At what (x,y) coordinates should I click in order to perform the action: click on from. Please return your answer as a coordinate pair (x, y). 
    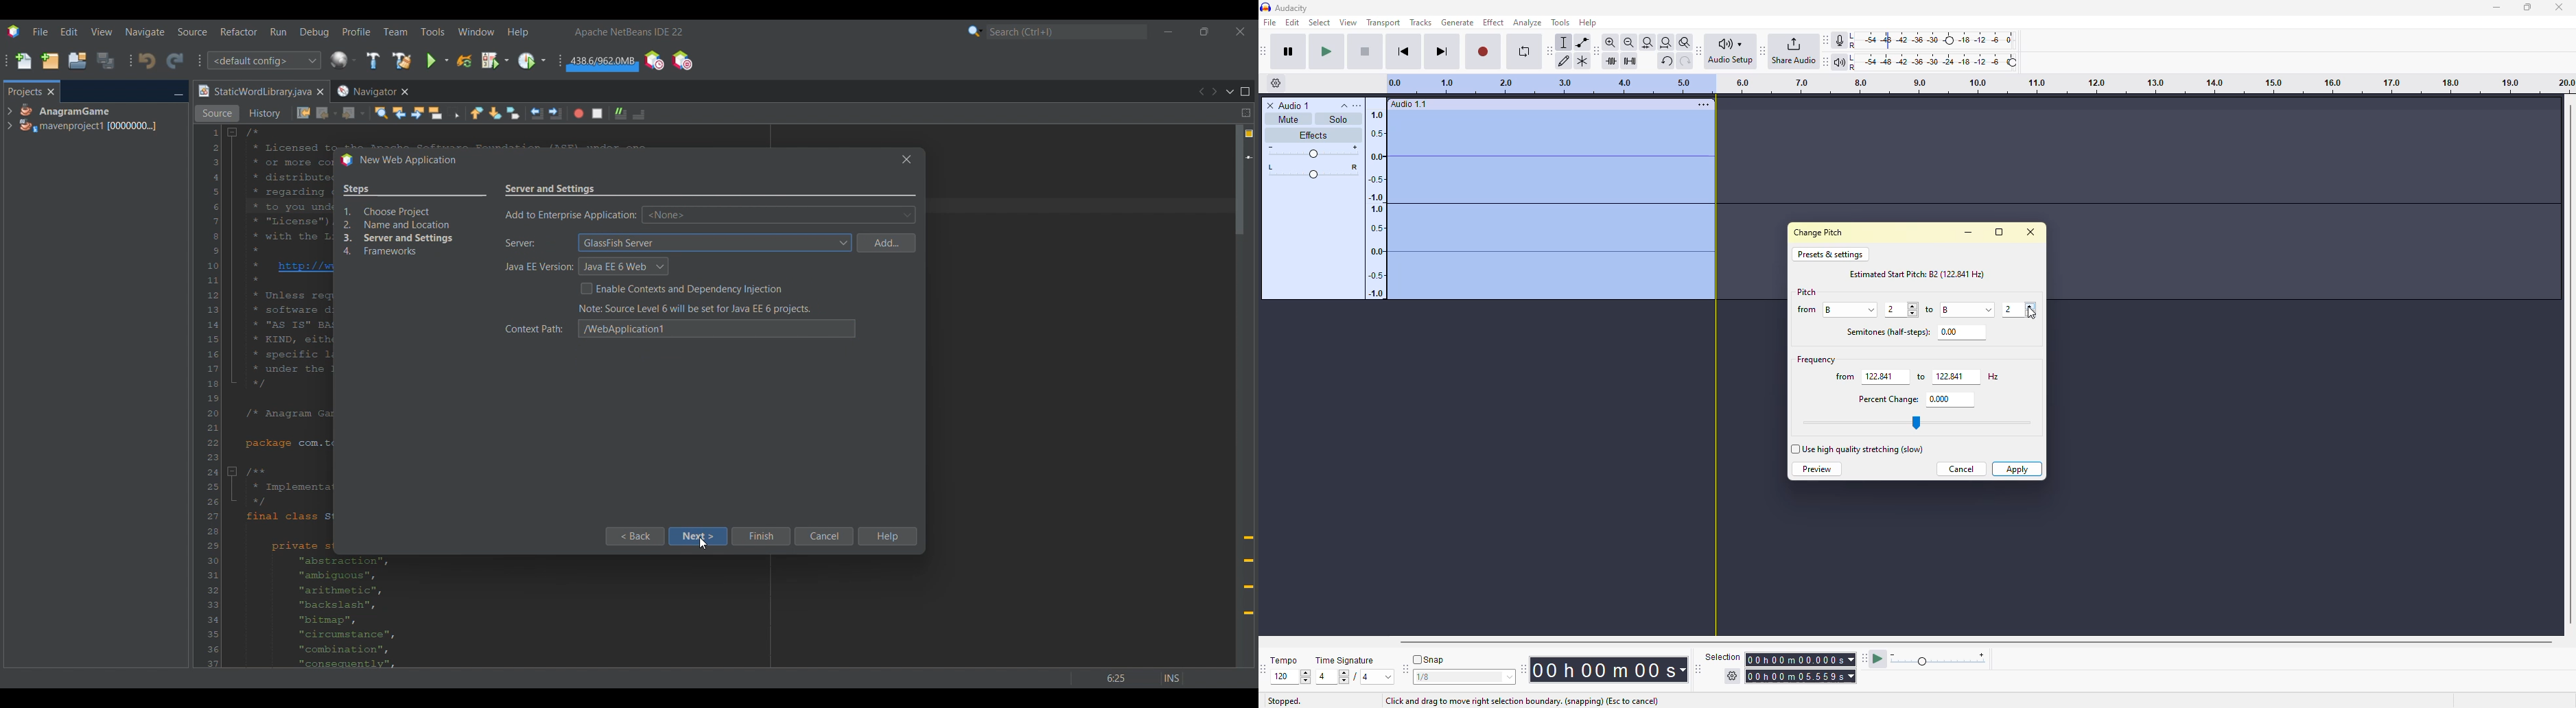
    Looking at the image, I should click on (1845, 377).